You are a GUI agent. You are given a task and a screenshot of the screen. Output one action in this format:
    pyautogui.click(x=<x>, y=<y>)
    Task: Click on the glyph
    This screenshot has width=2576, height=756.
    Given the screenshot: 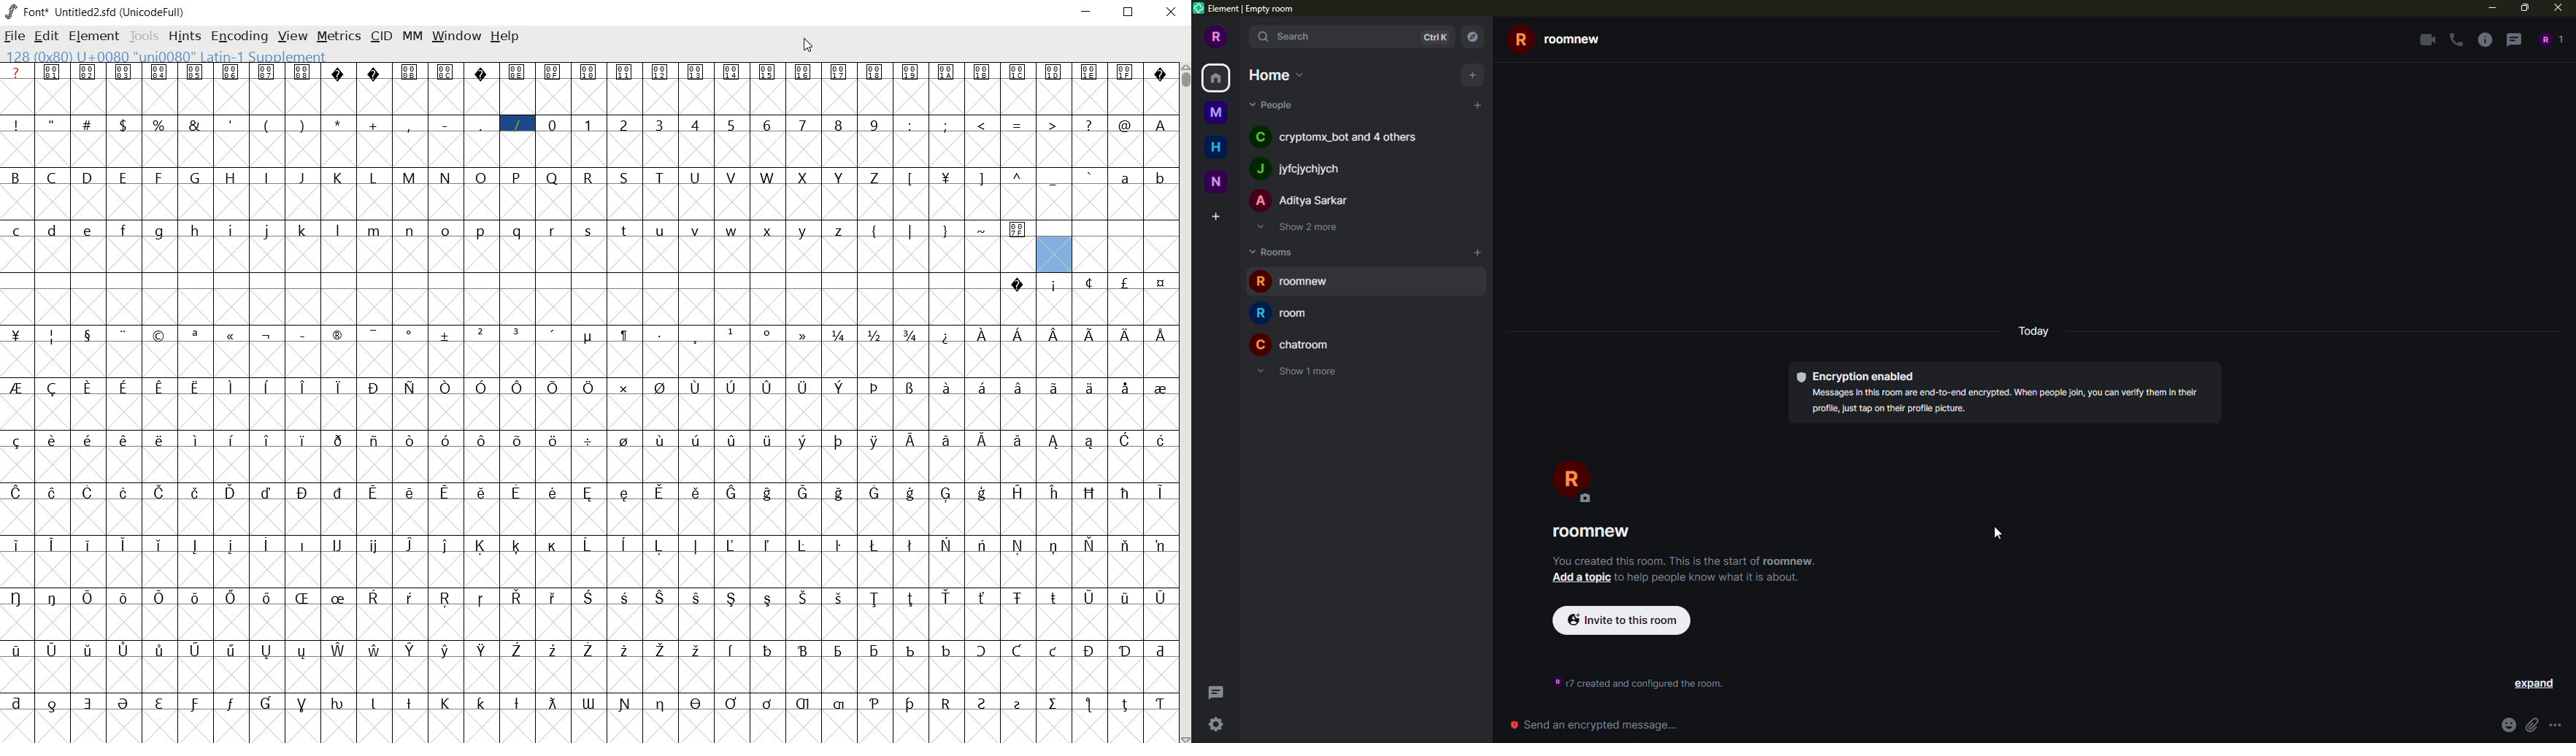 What is the action you would take?
    pyautogui.click(x=1160, y=652)
    